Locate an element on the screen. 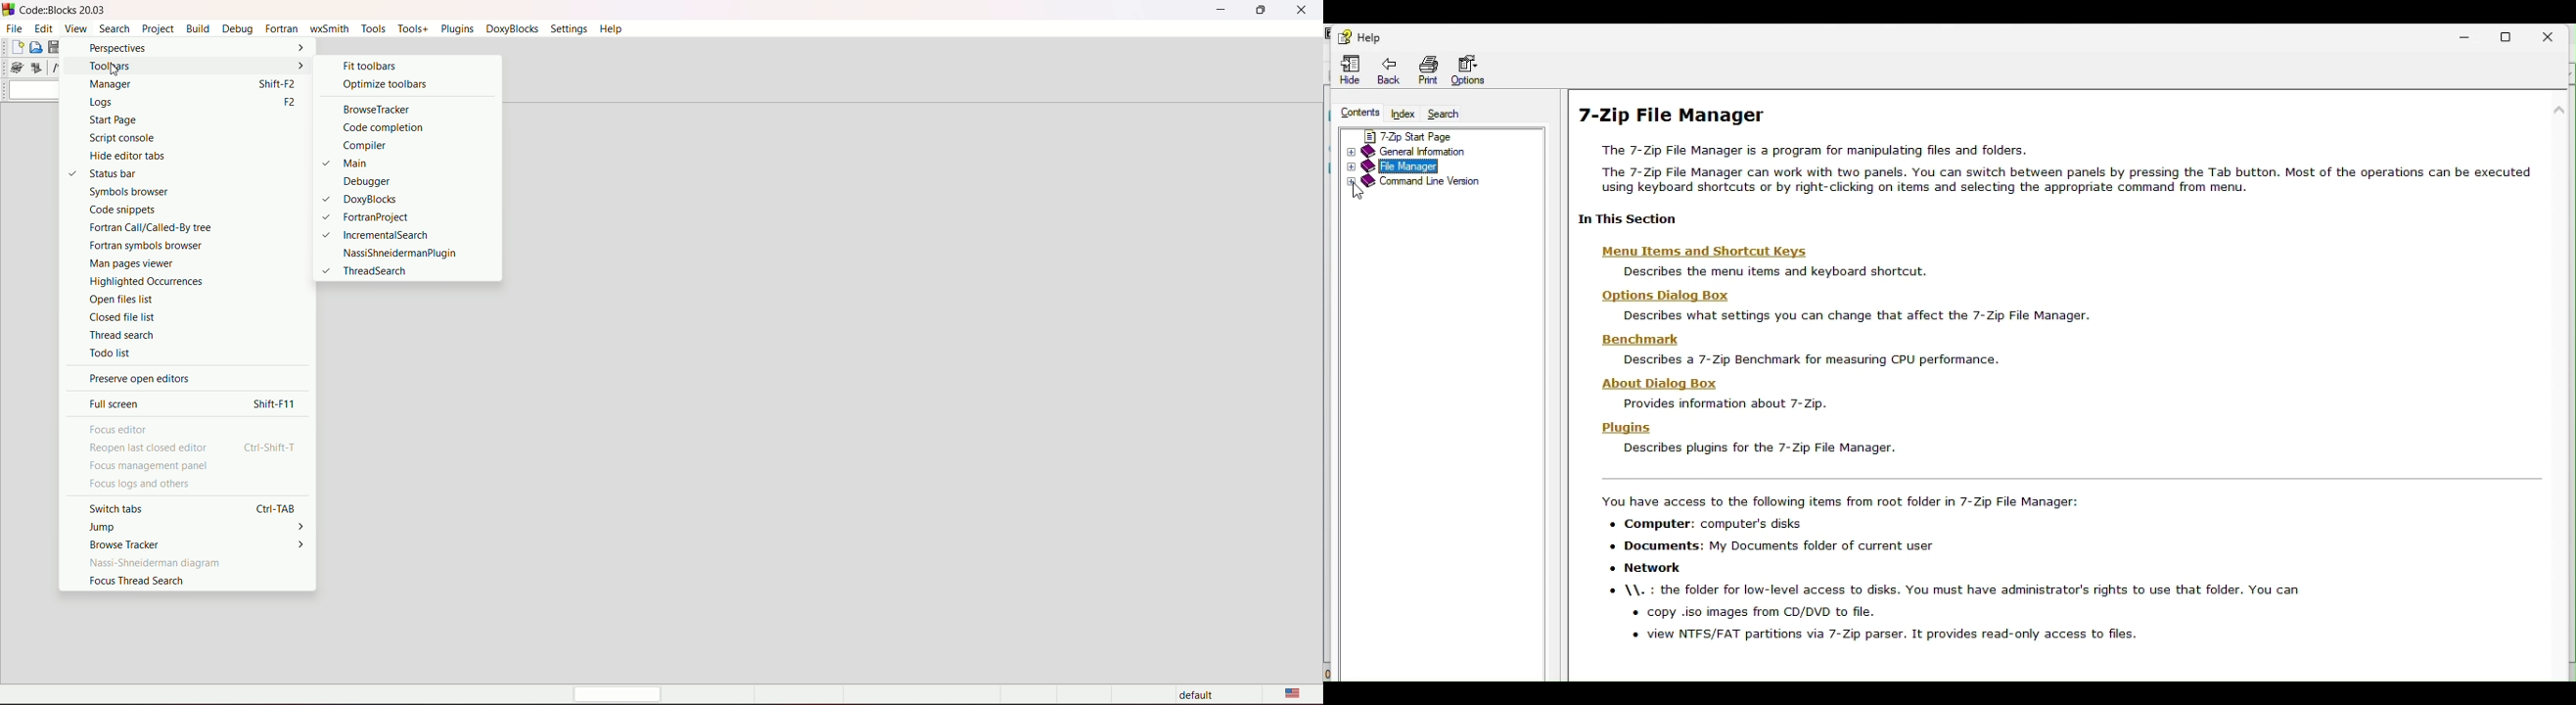  closed file list is located at coordinates (183, 319).